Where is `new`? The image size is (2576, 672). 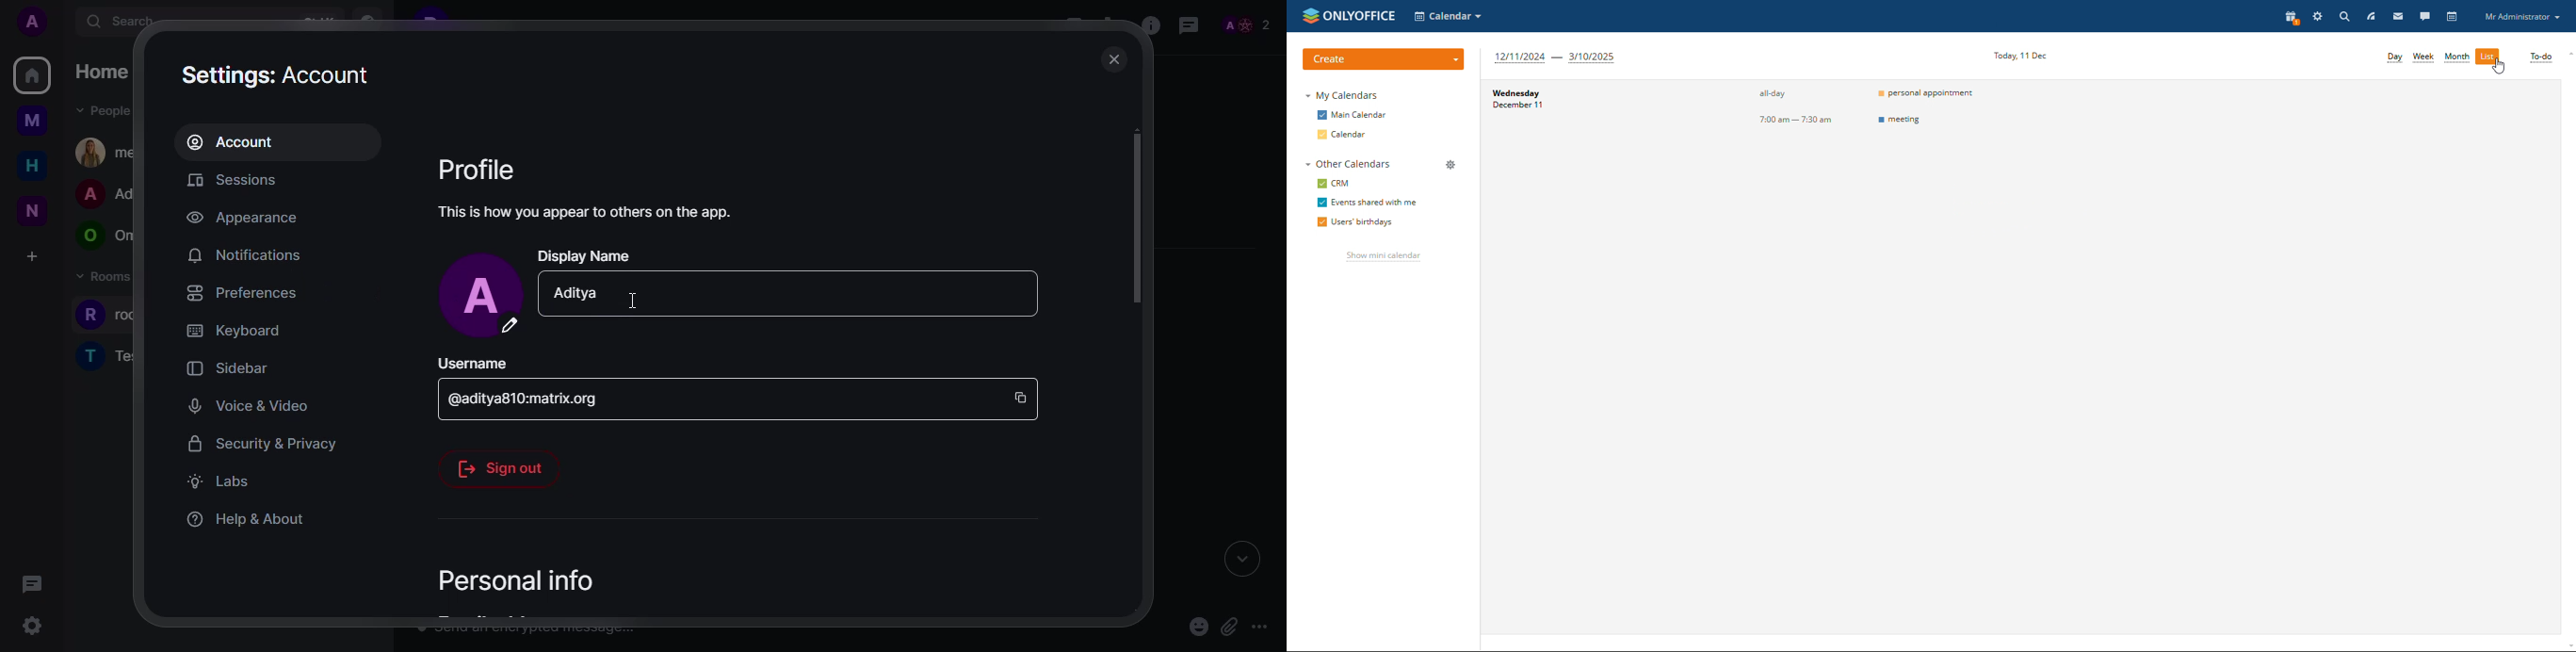 new is located at coordinates (36, 210).